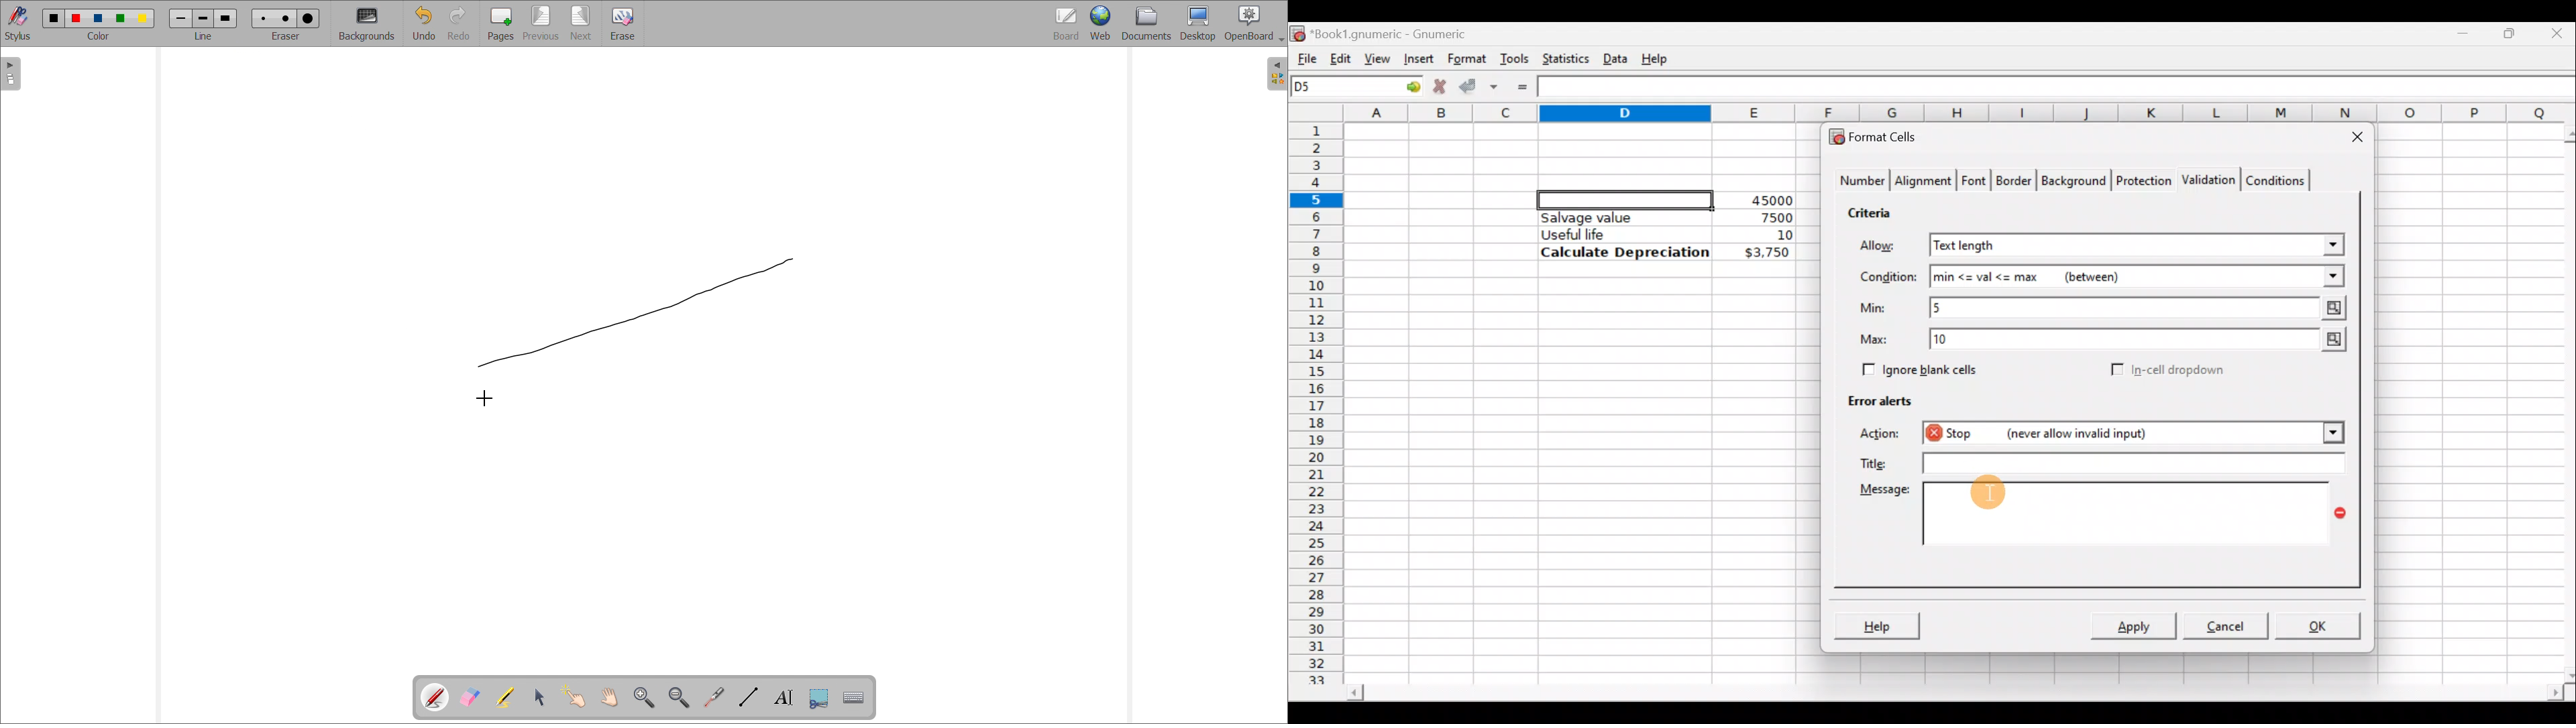 The width and height of the screenshot is (2576, 728). What do you see at coordinates (1466, 59) in the screenshot?
I see `Format` at bounding box center [1466, 59].